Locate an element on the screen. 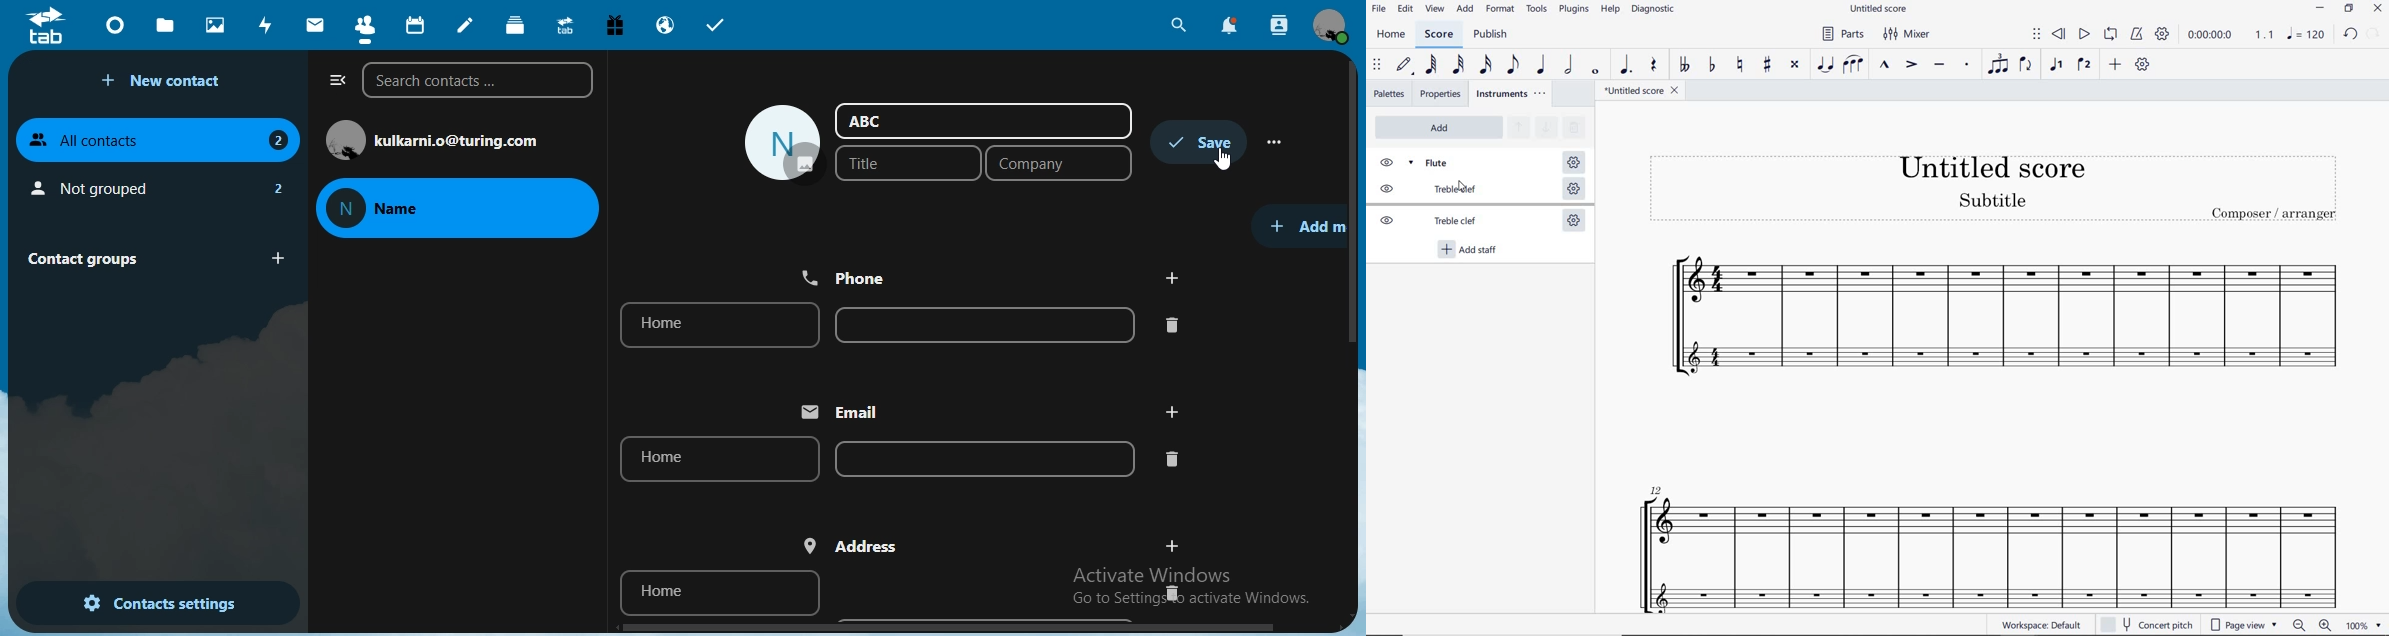 The image size is (2408, 644). relode is located at coordinates (2374, 32).